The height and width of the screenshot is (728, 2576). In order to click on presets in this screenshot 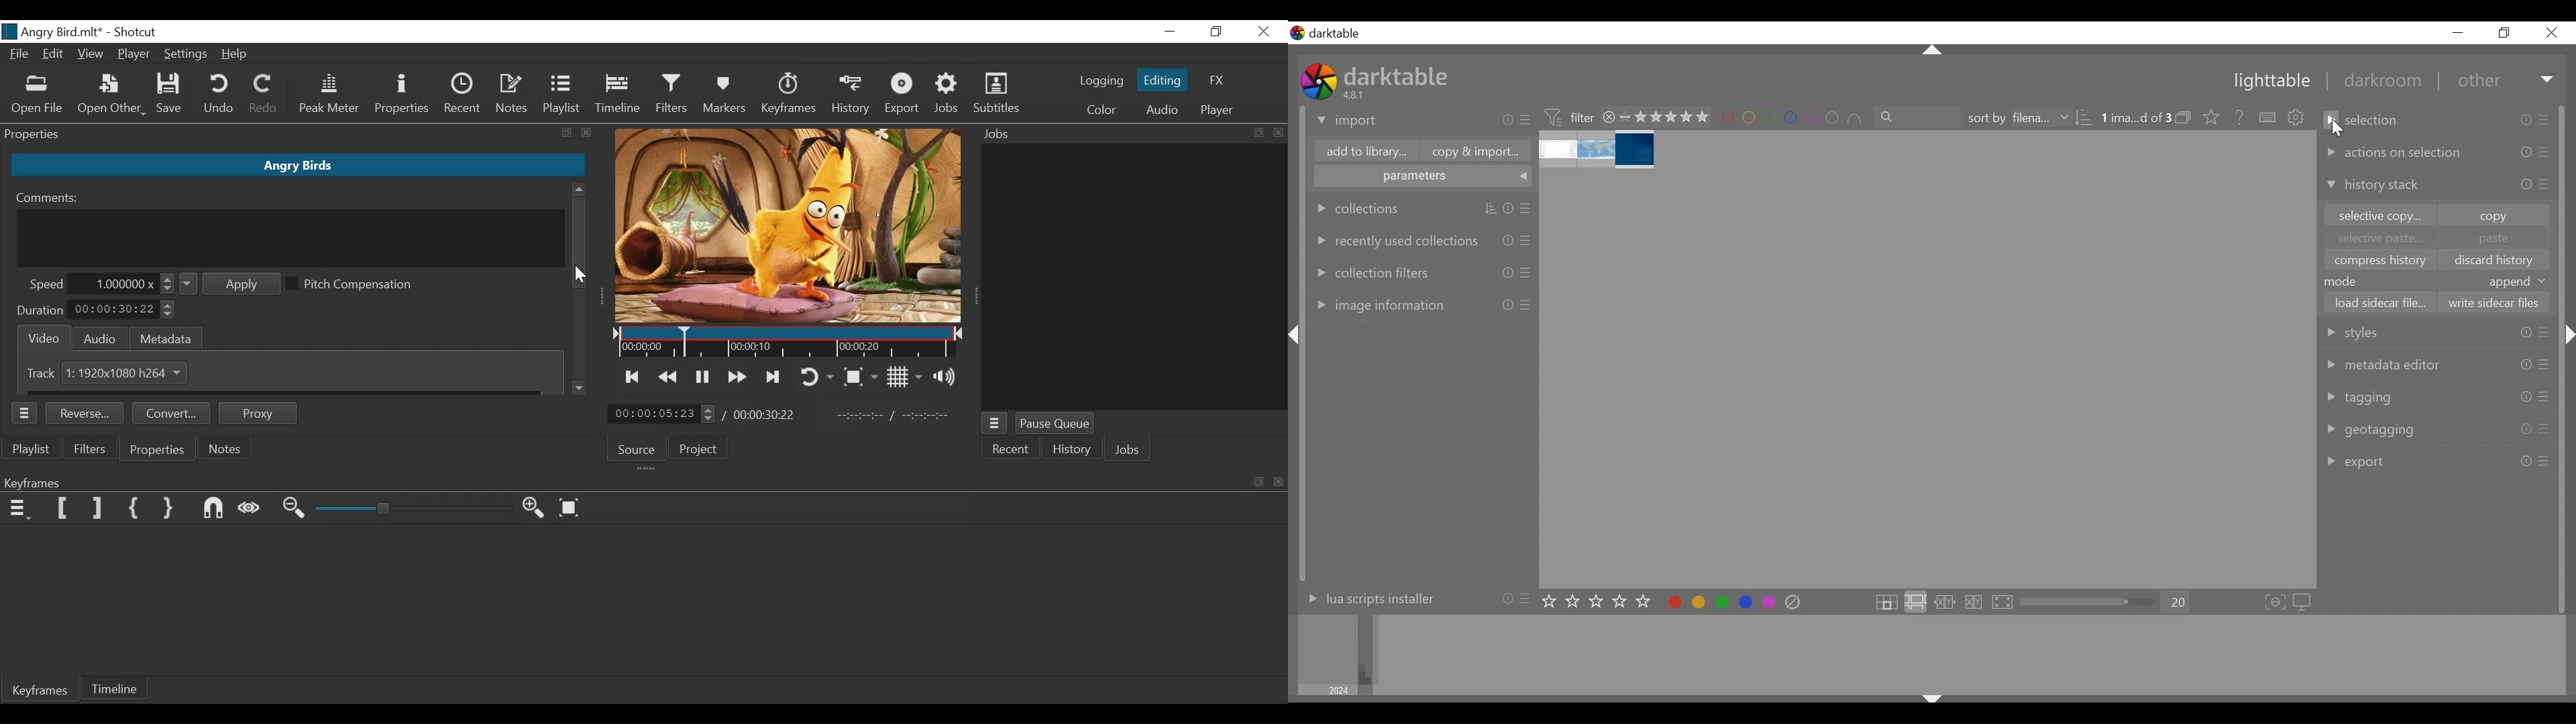, I will do `click(2545, 184)`.